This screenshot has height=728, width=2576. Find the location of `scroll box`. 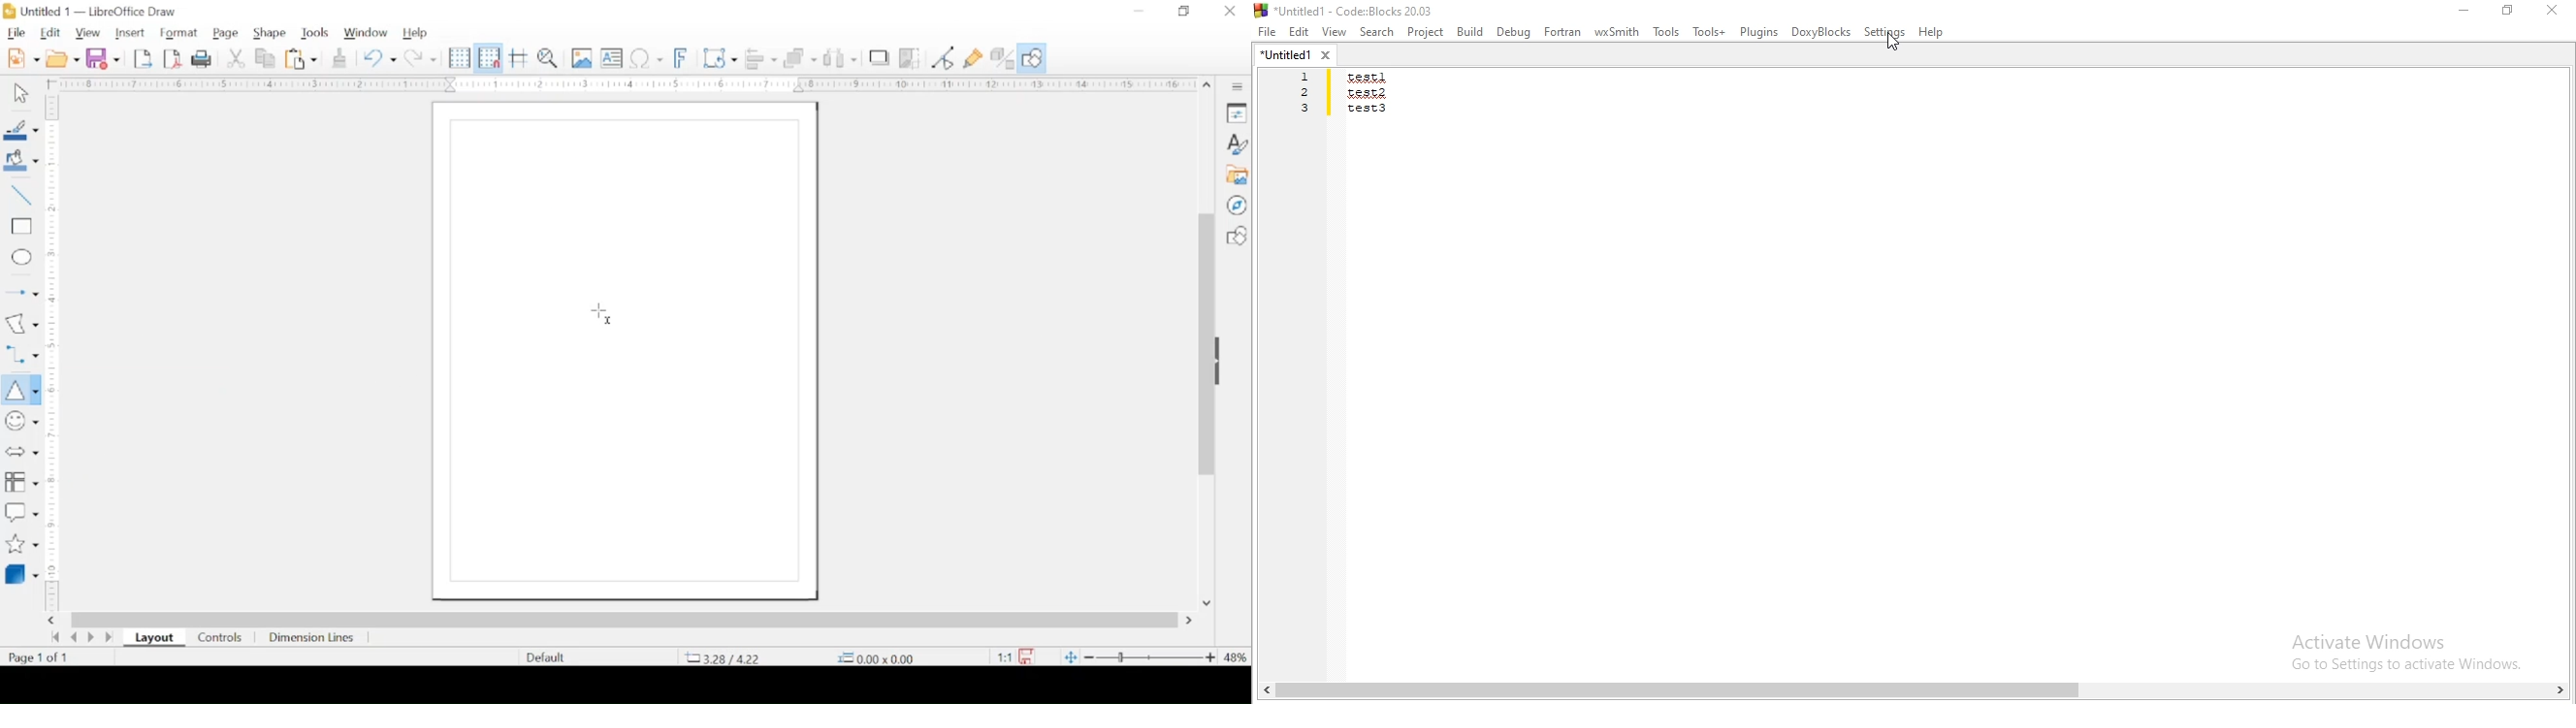

scroll box is located at coordinates (1204, 347).